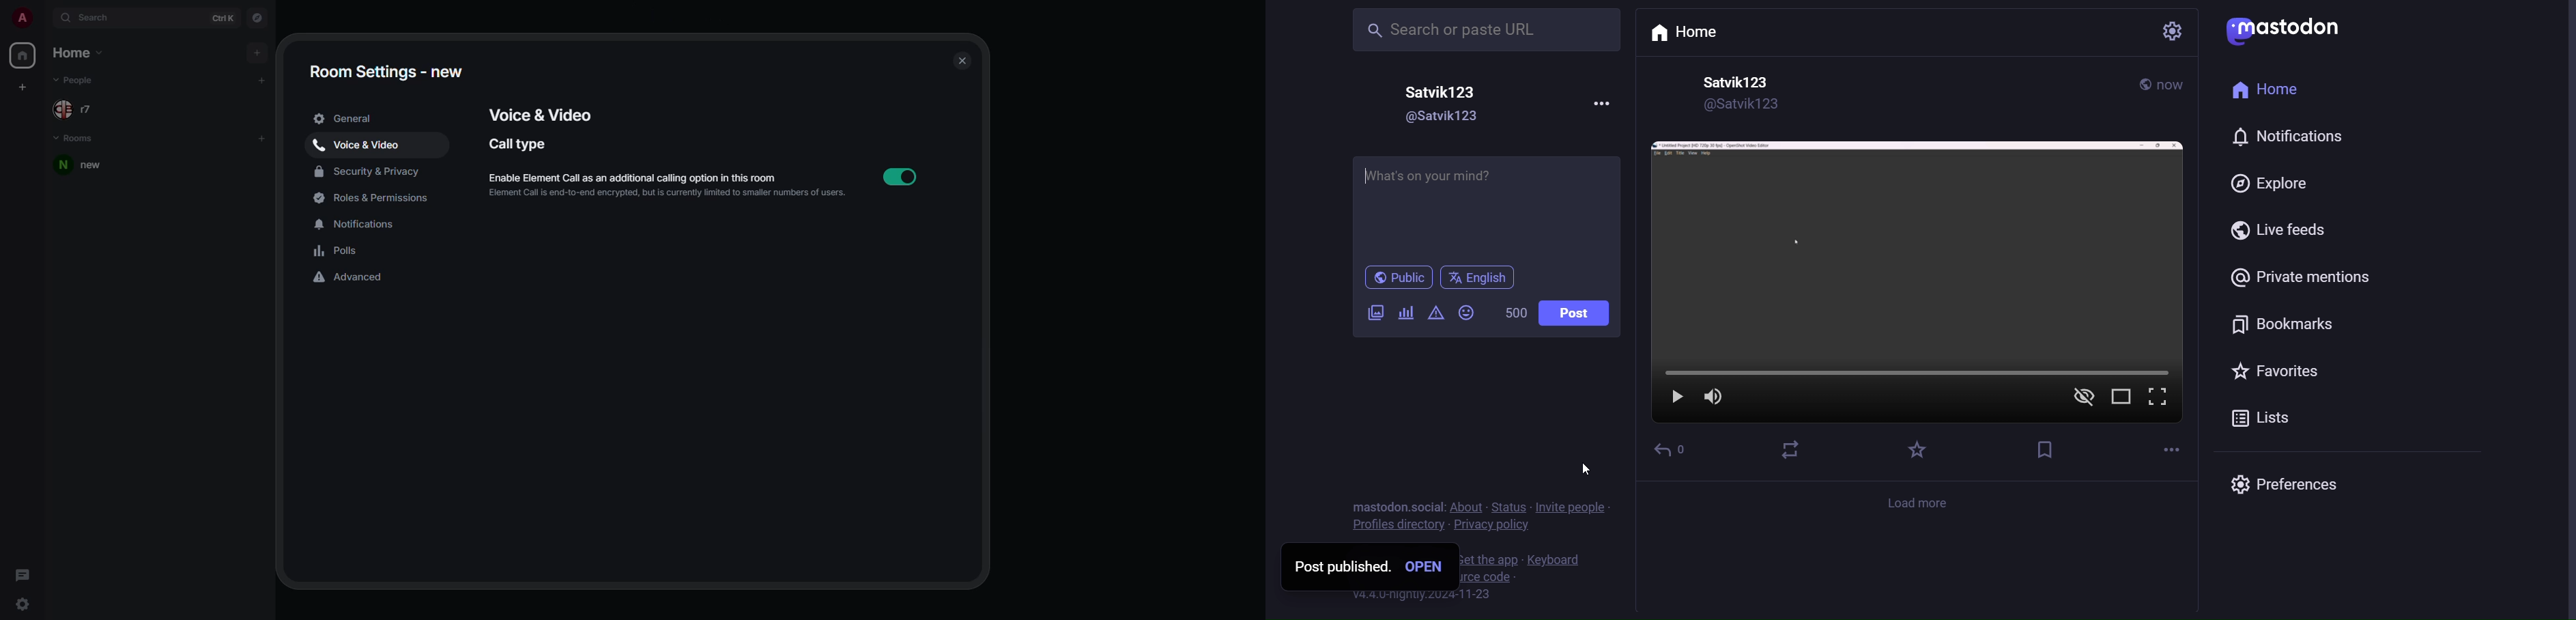  I want to click on post, so click(1580, 315).